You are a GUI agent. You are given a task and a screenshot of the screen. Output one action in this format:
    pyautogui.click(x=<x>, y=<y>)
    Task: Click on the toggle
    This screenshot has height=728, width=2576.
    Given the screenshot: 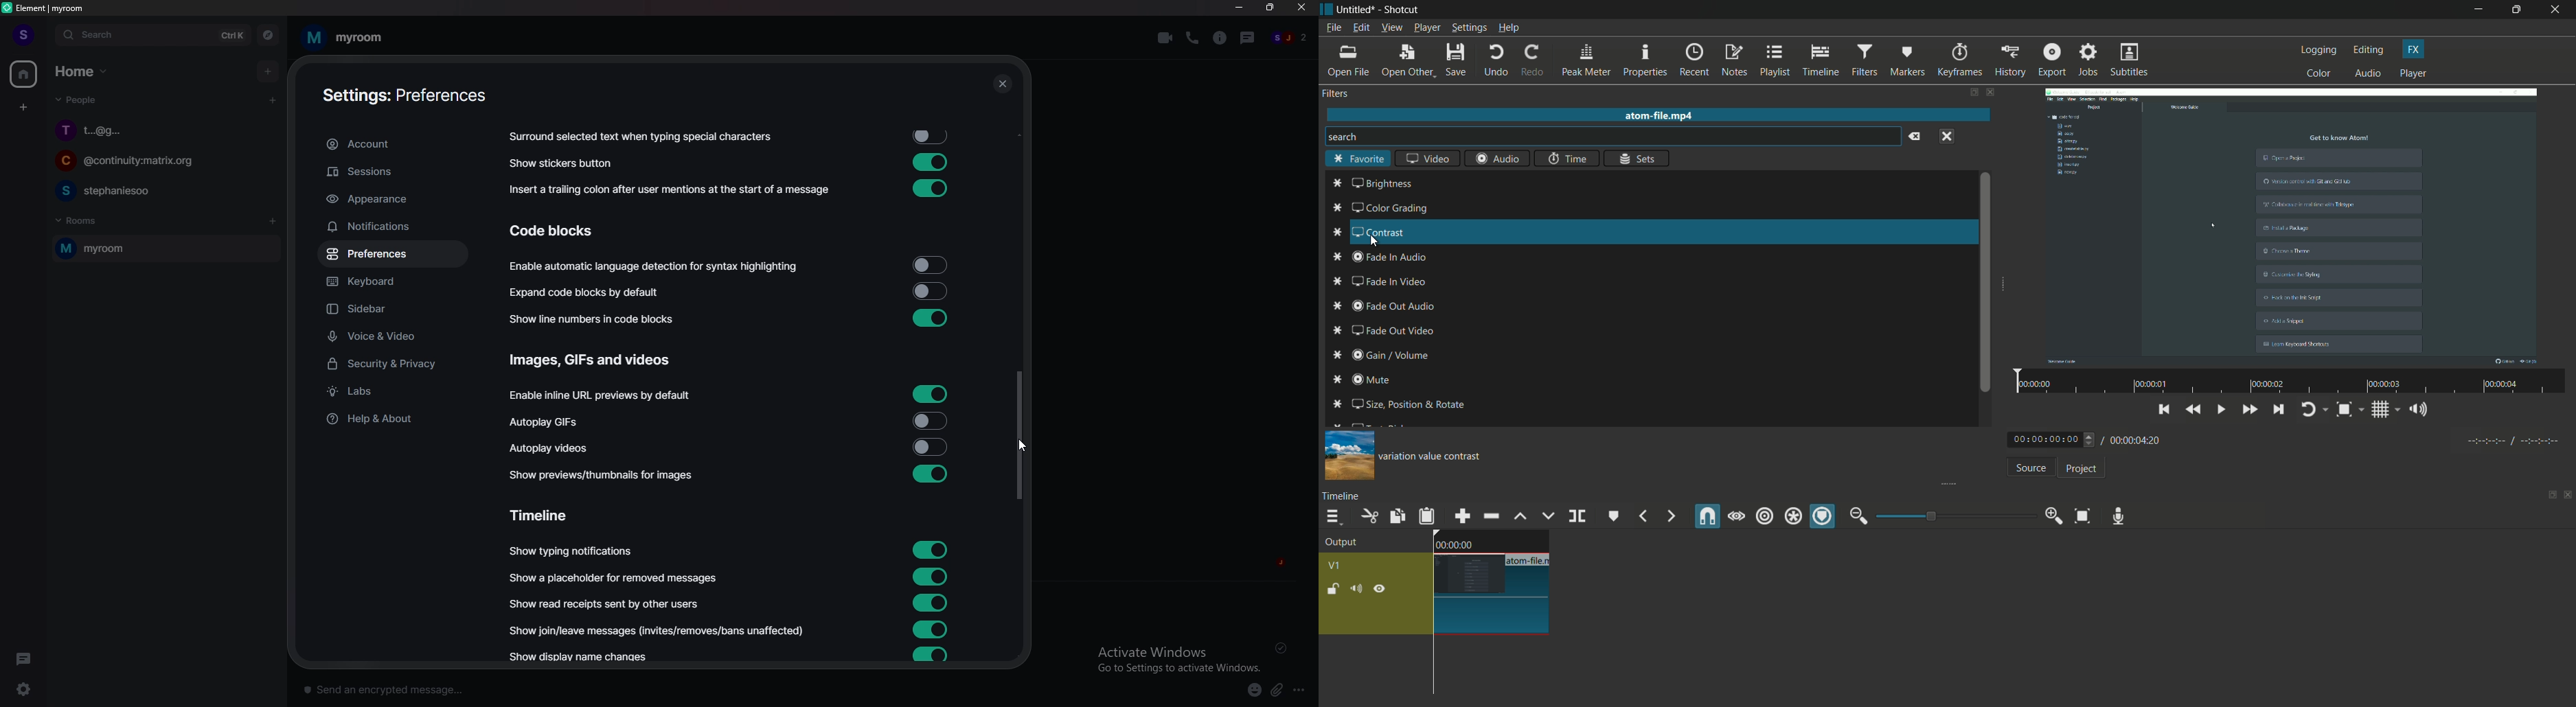 What is the action you would take?
    pyautogui.click(x=934, y=137)
    